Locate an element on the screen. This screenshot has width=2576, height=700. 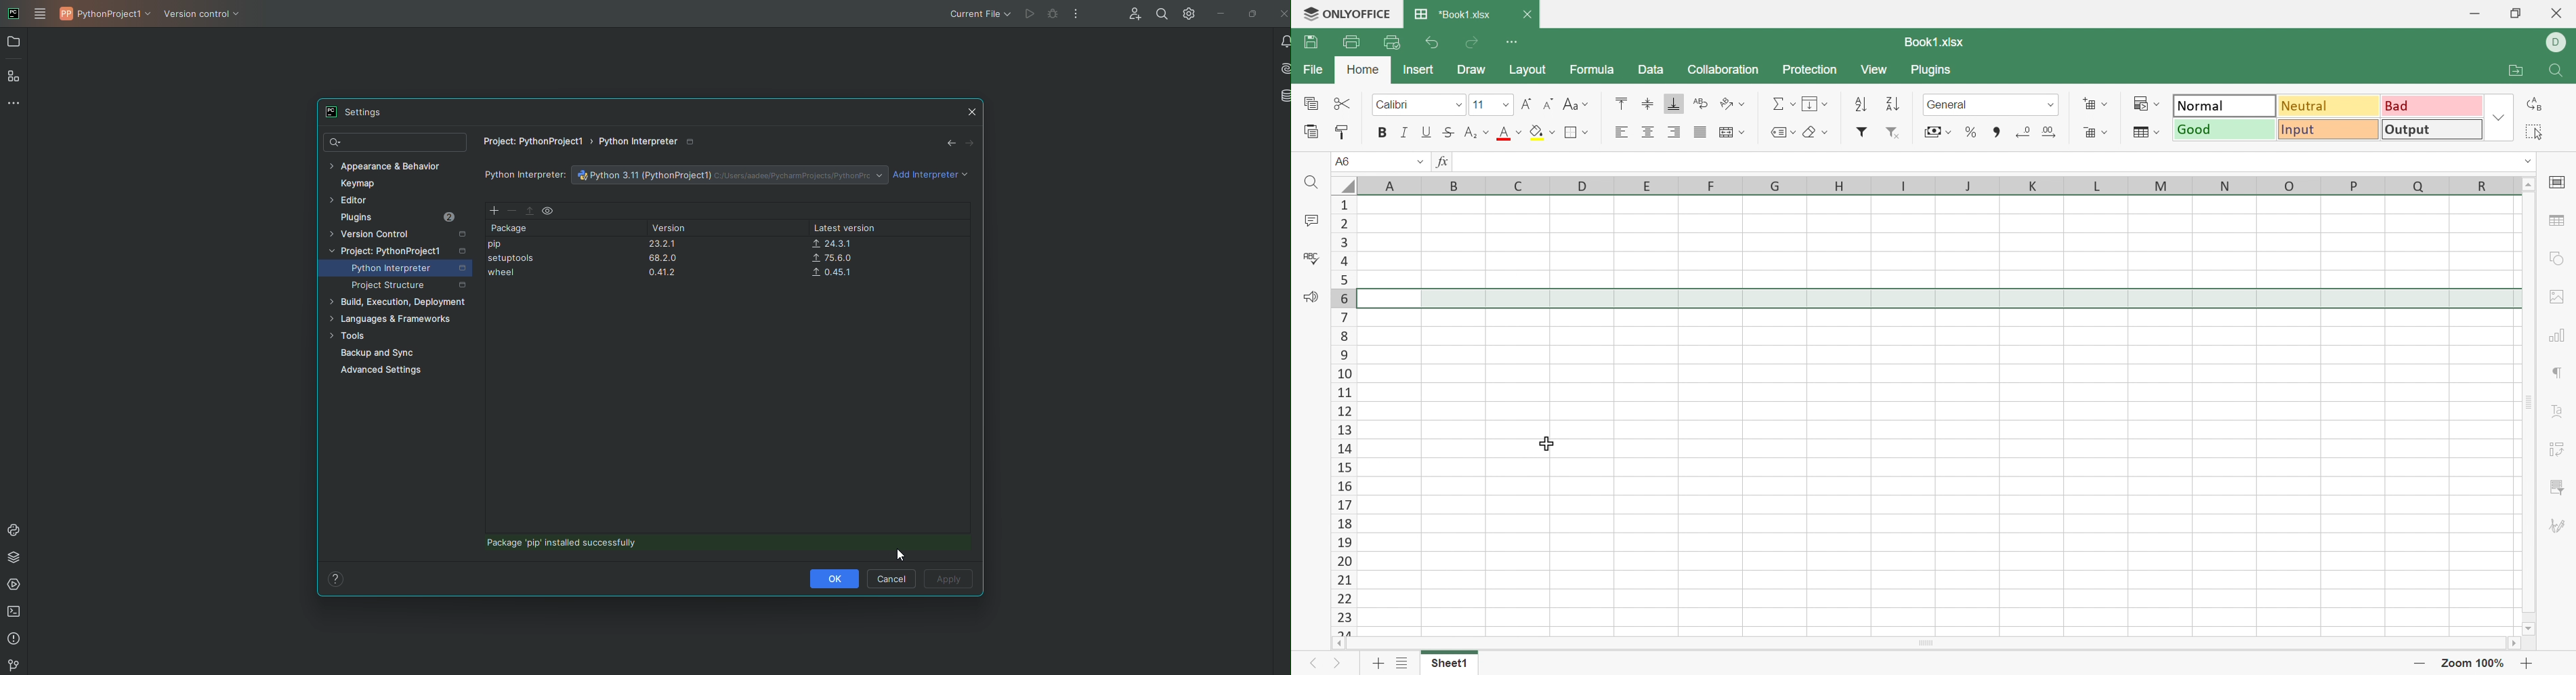
Remove style is located at coordinates (1899, 133).